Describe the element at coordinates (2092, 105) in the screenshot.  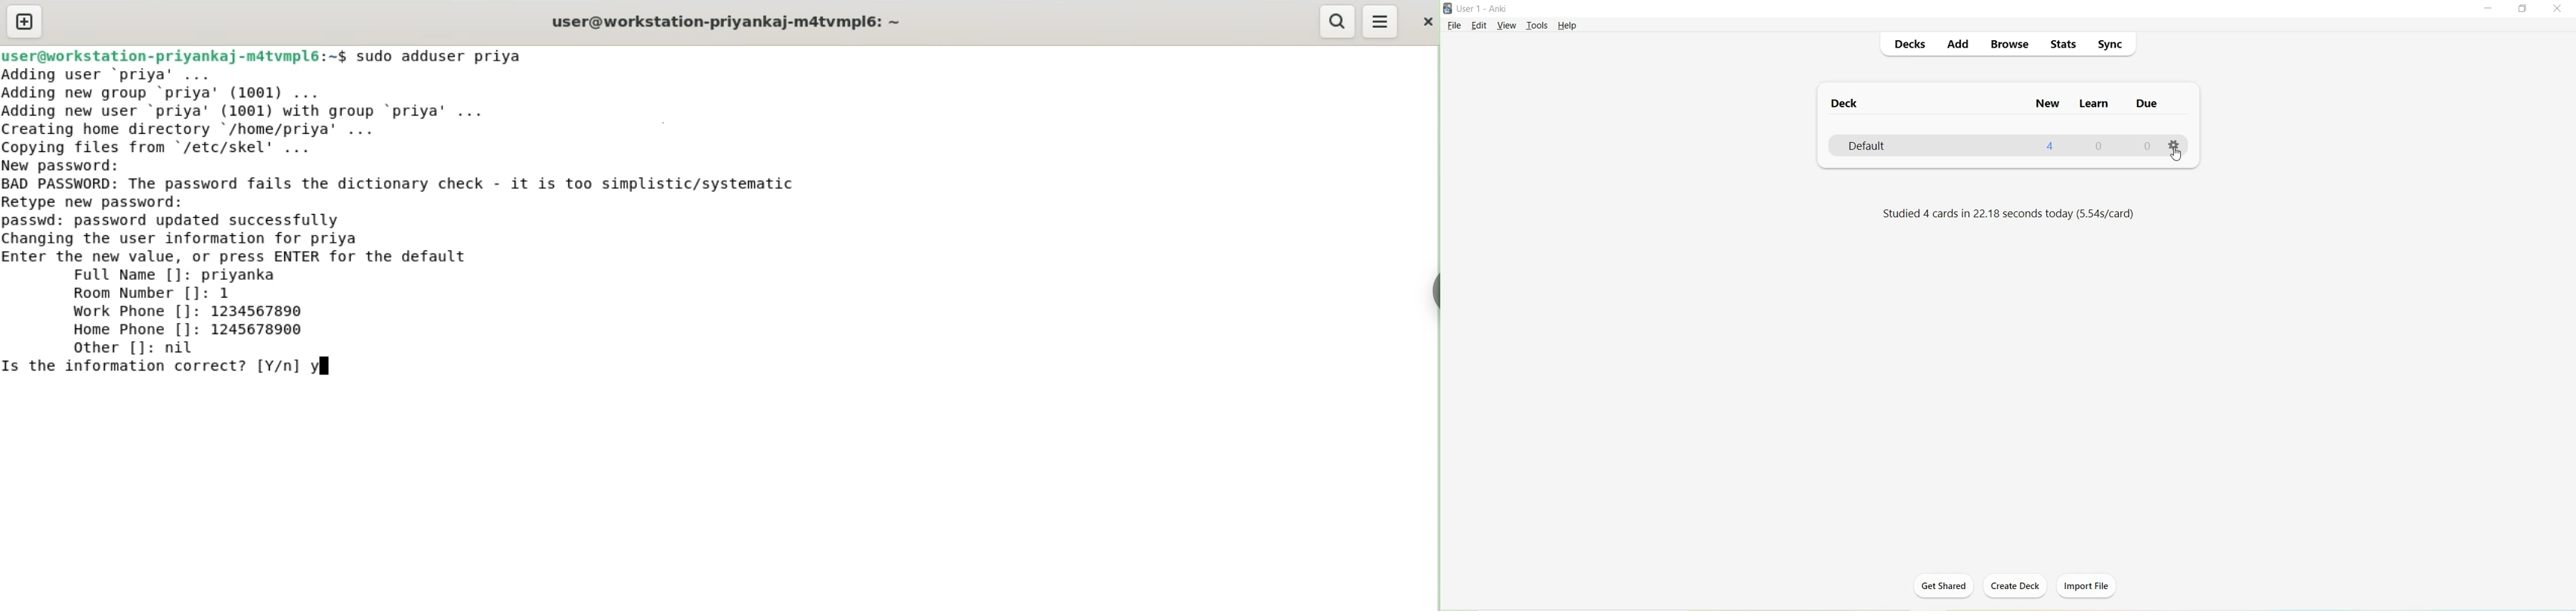
I see `Learn` at that location.